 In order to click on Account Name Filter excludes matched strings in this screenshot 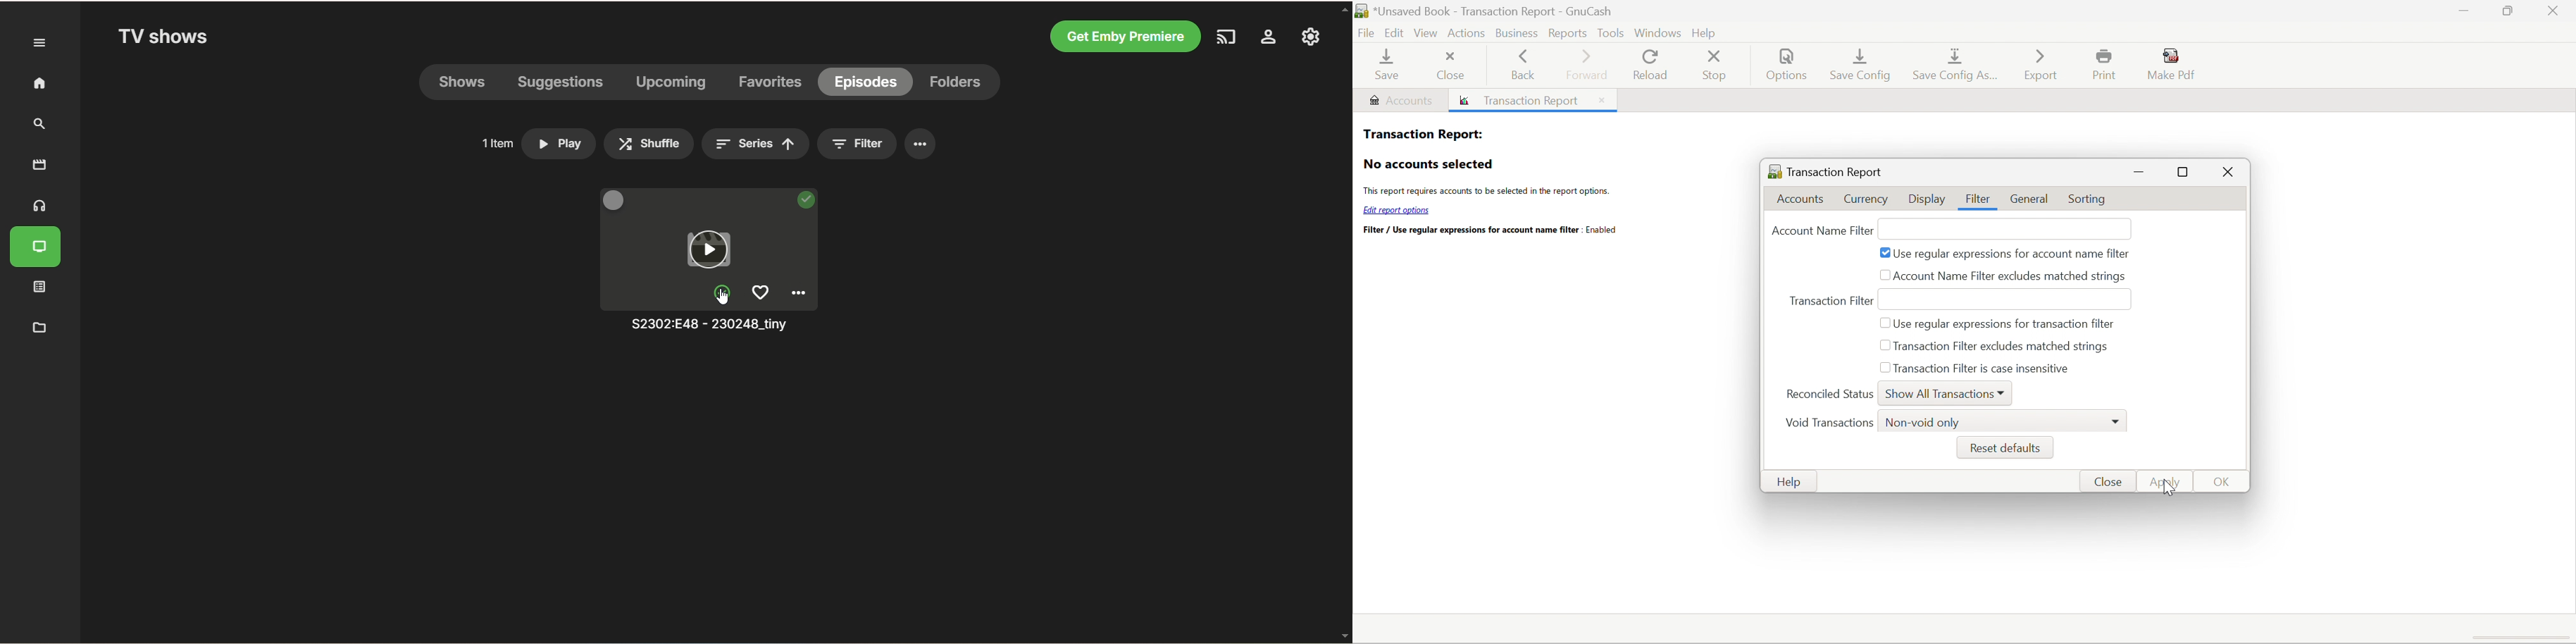, I will do `click(2011, 277)`.